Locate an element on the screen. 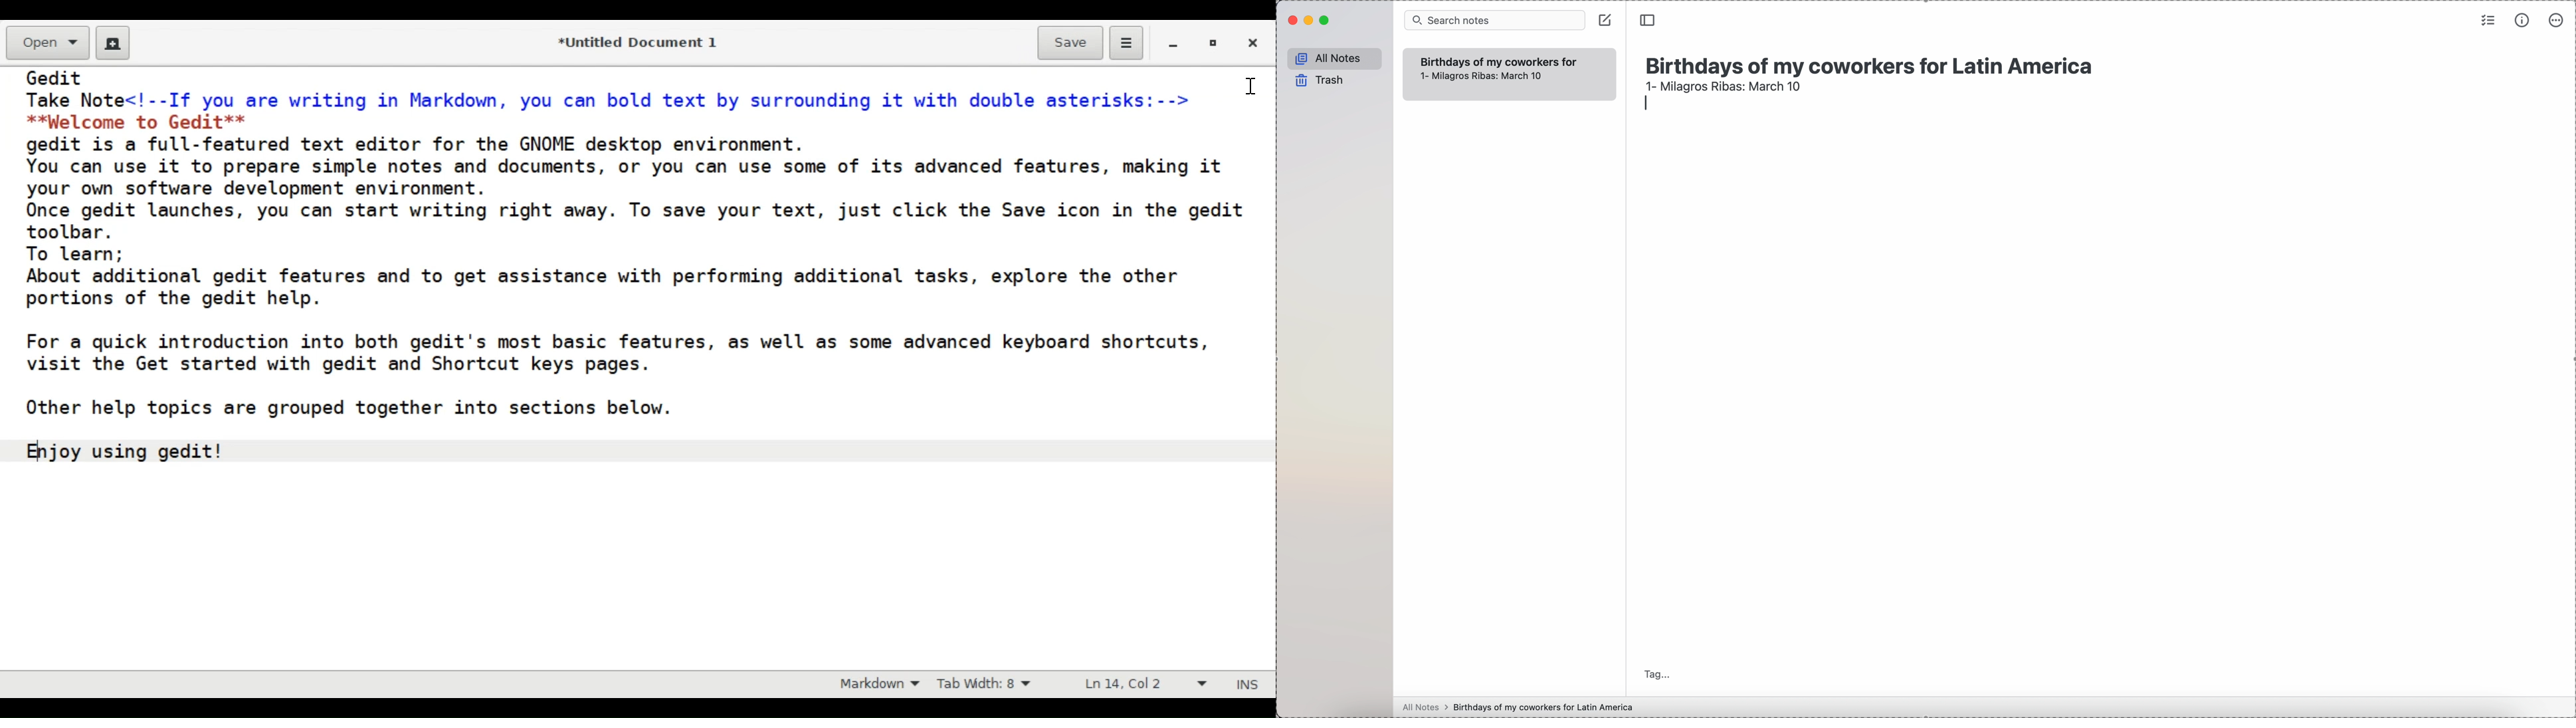  more options is located at coordinates (2558, 19).